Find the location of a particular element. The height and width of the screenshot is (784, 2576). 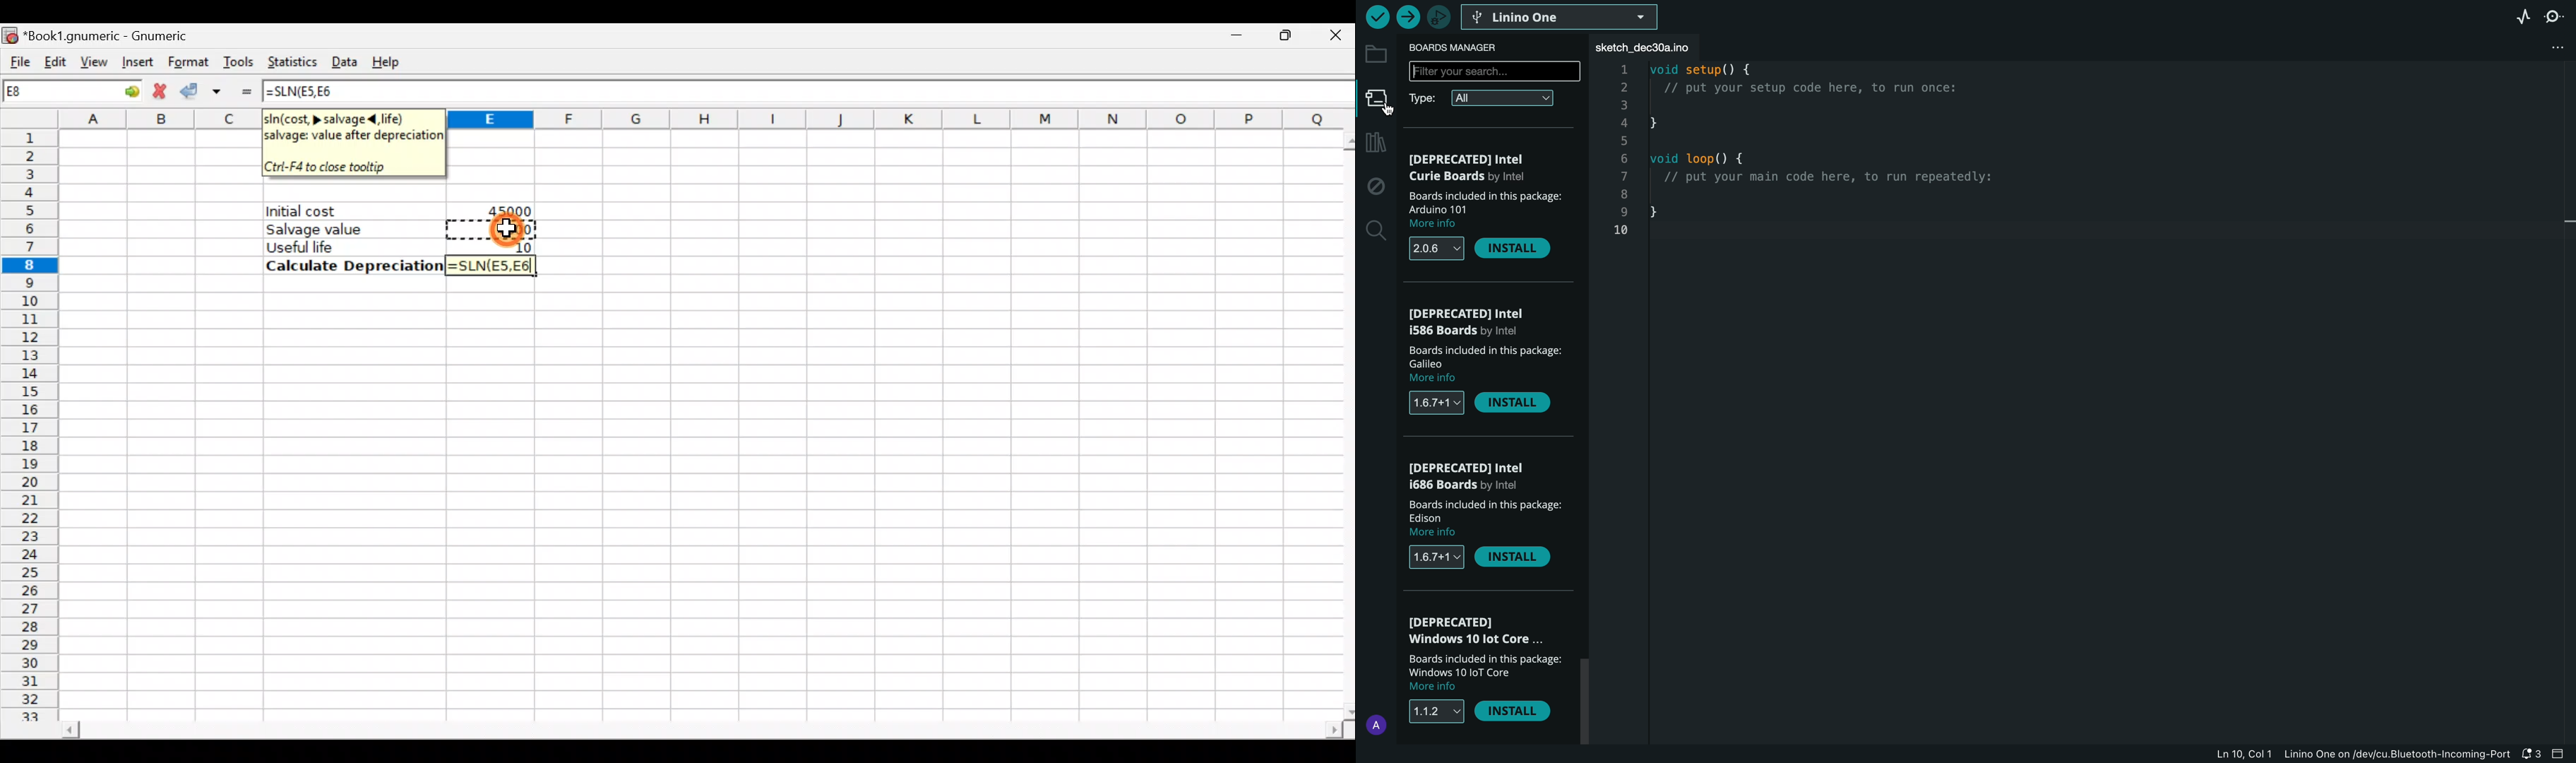

Close is located at coordinates (1327, 39).